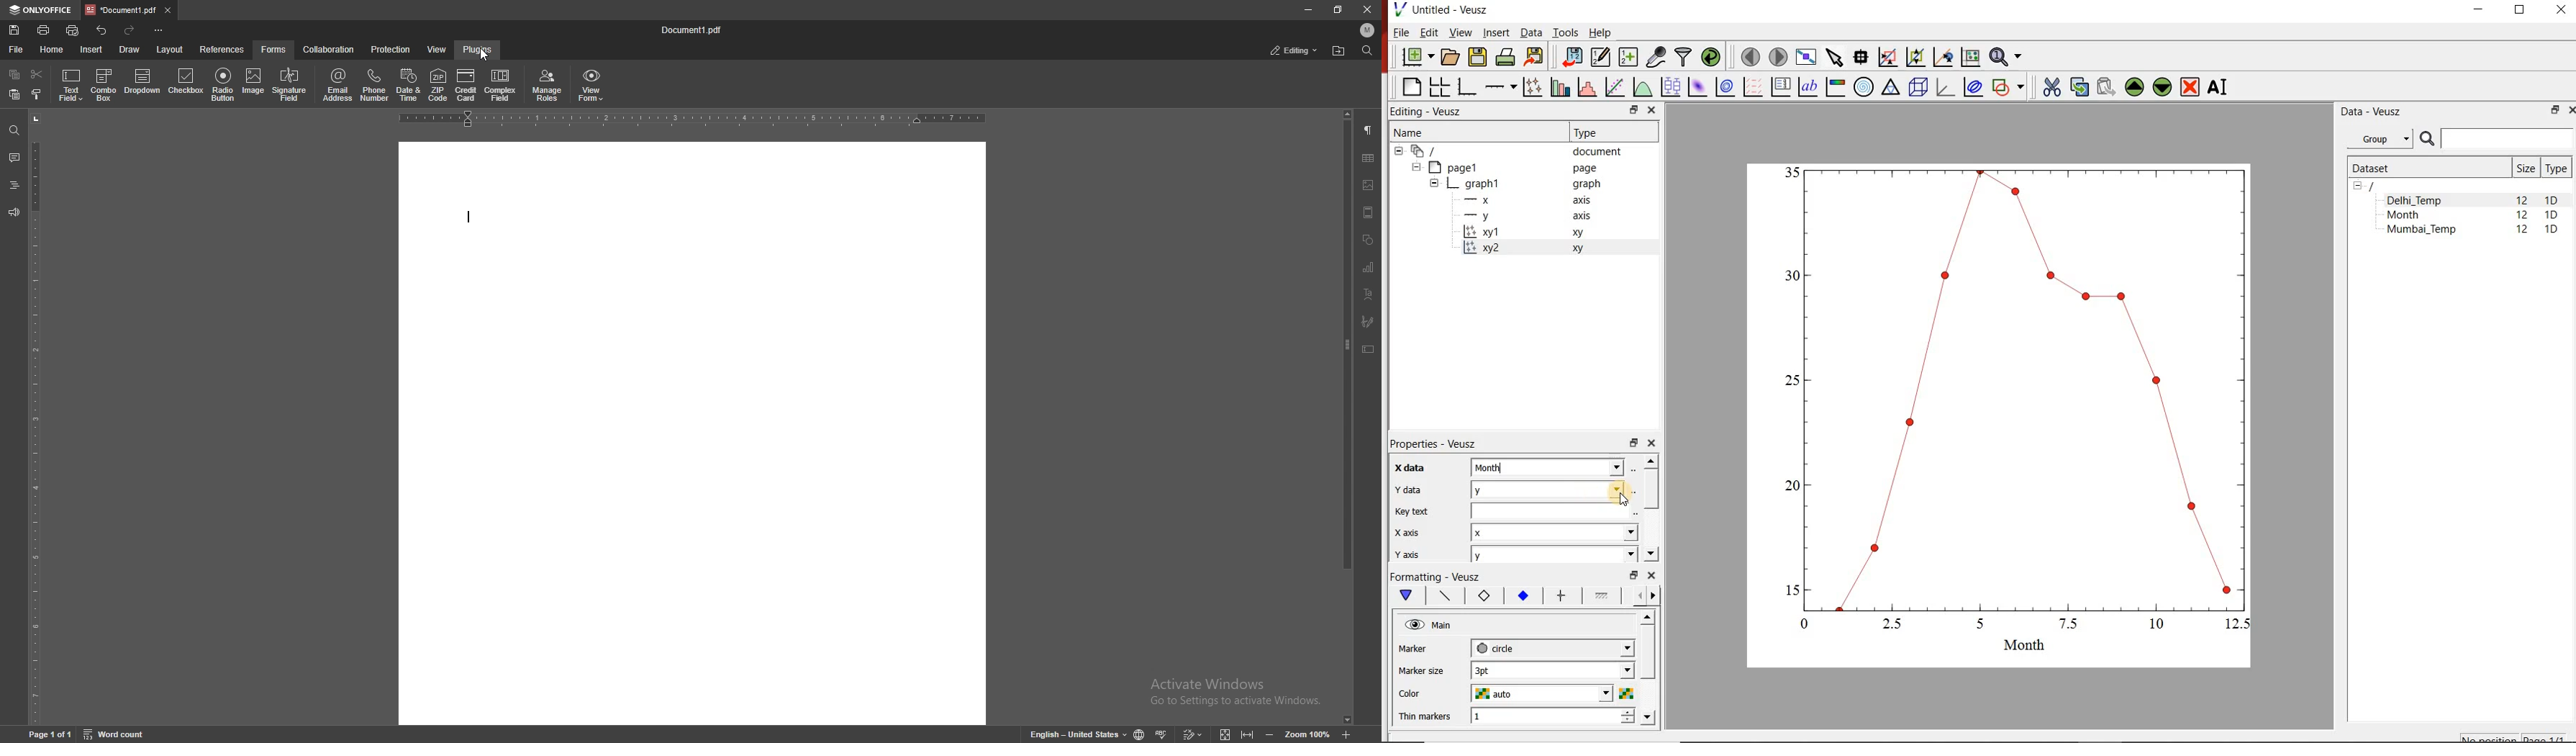 The image size is (2576, 756). What do you see at coordinates (438, 86) in the screenshot?
I see `zip code` at bounding box center [438, 86].